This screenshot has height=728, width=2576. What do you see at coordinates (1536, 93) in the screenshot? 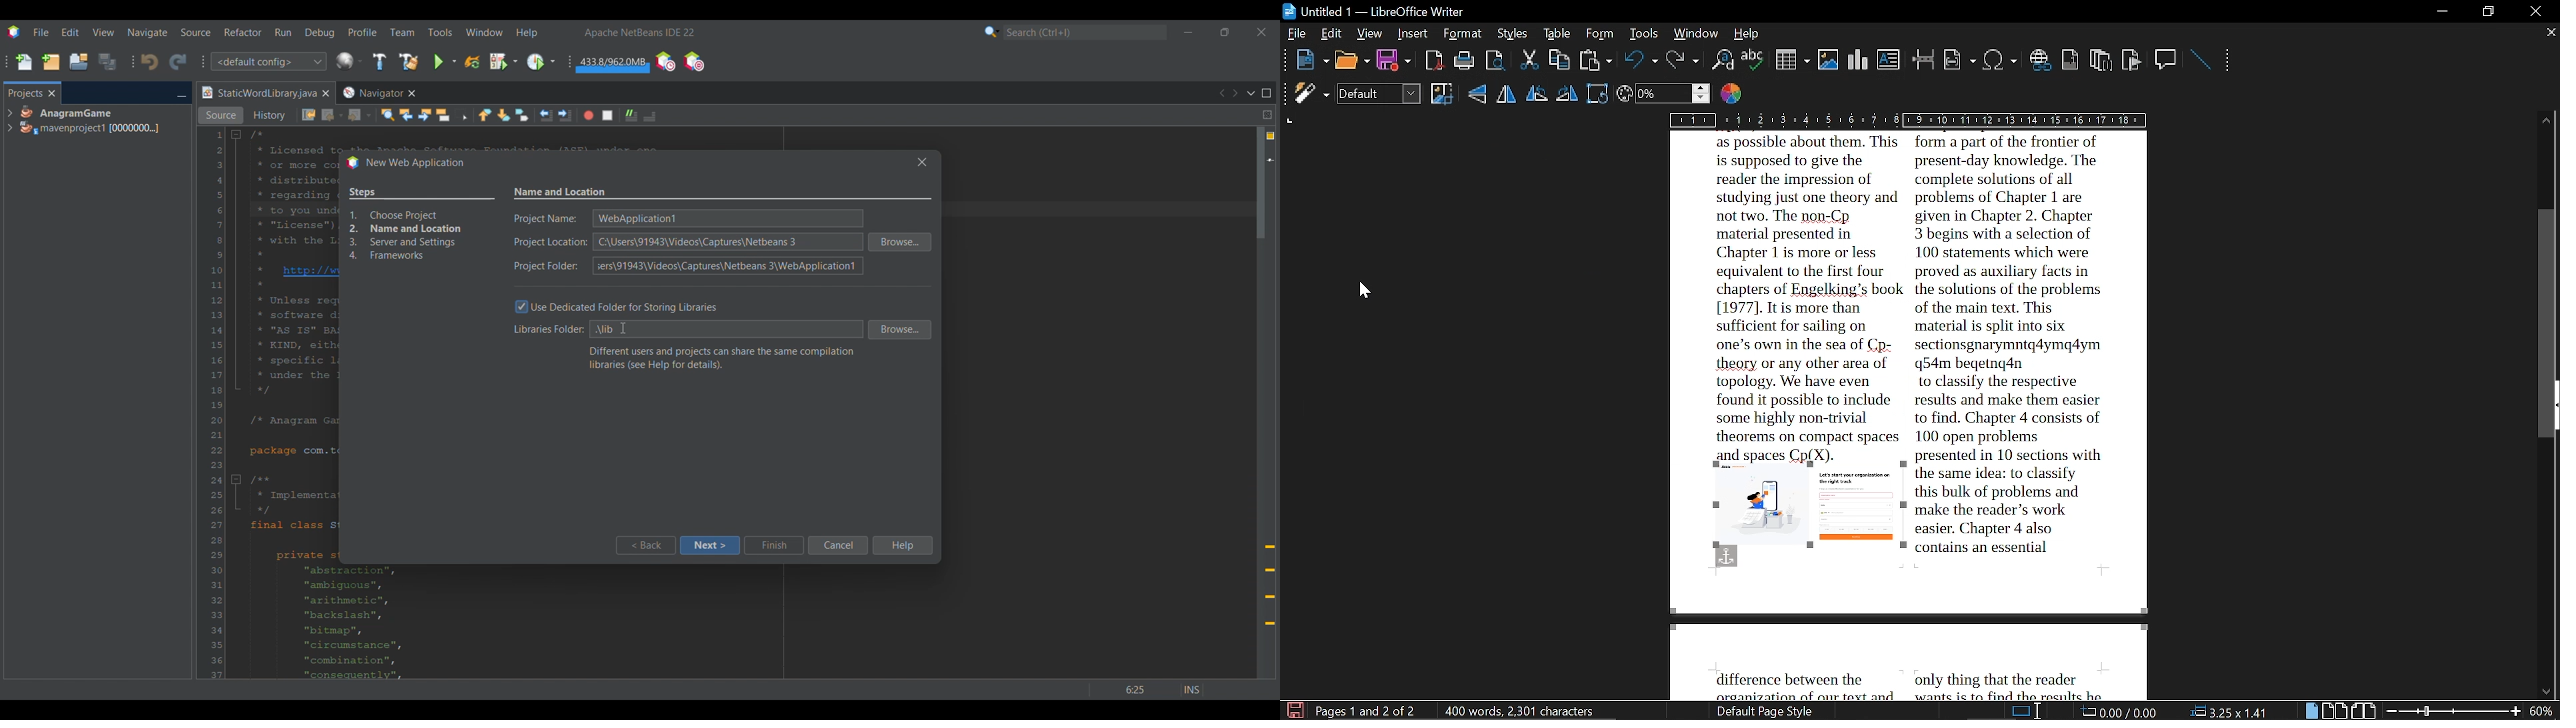
I see `rotate 90 degree left` at bounding box center [1536, 93].